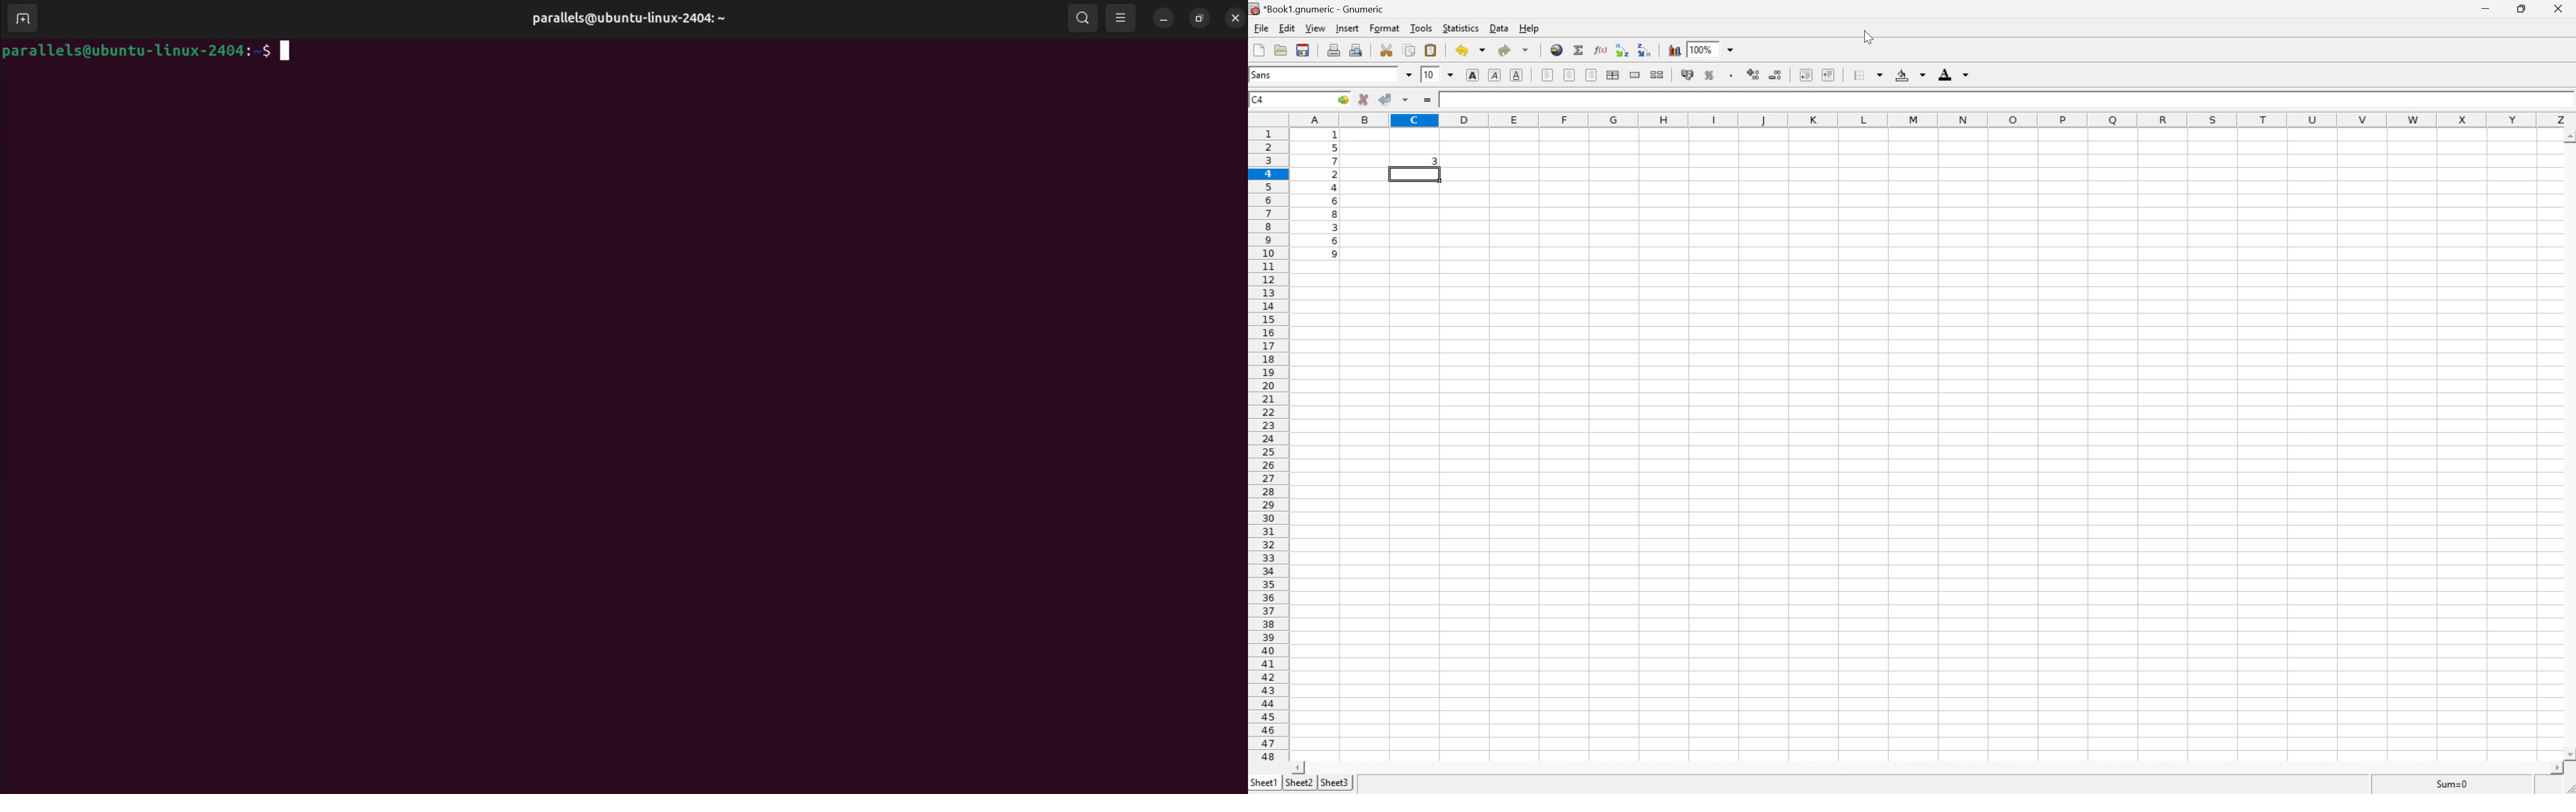  What do you see at coordinates (1592, 76) in the screenshot?
I see `align left` at bounding box center [1592, 76].